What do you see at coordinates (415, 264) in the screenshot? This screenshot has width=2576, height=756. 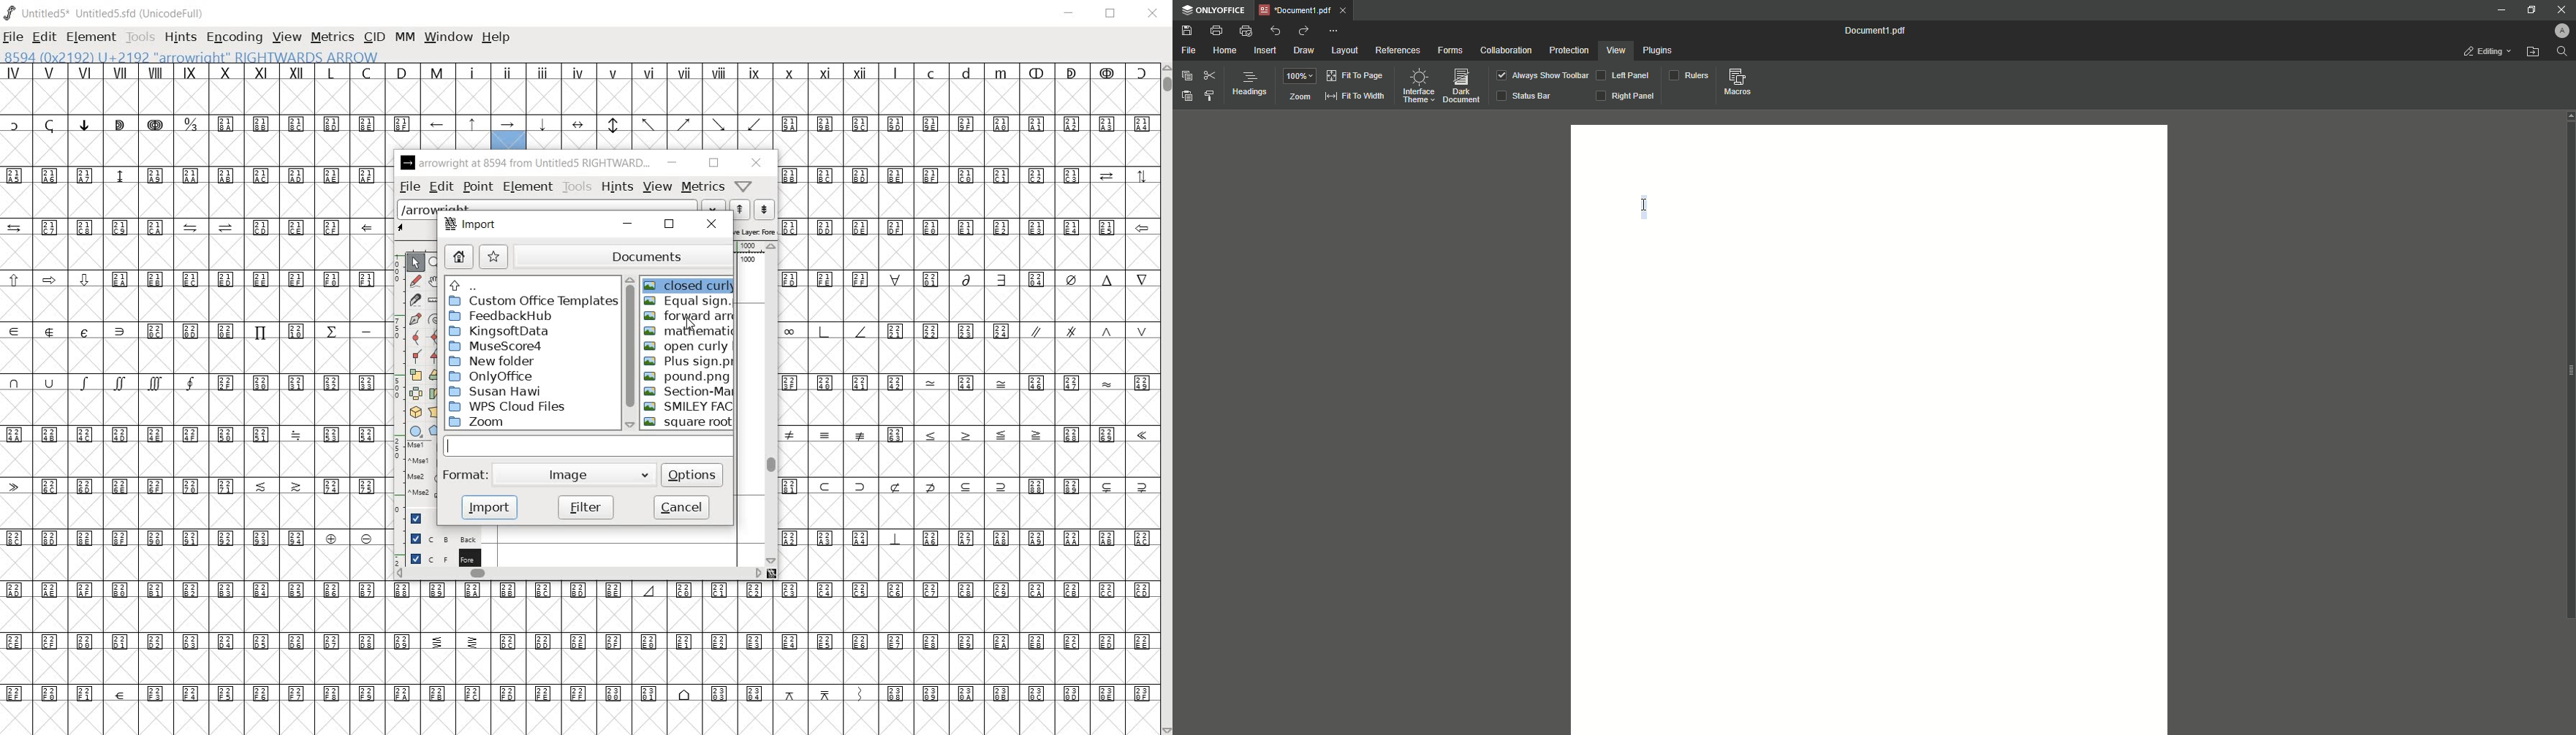 I see `pointer` at bounding box center [415, 264].